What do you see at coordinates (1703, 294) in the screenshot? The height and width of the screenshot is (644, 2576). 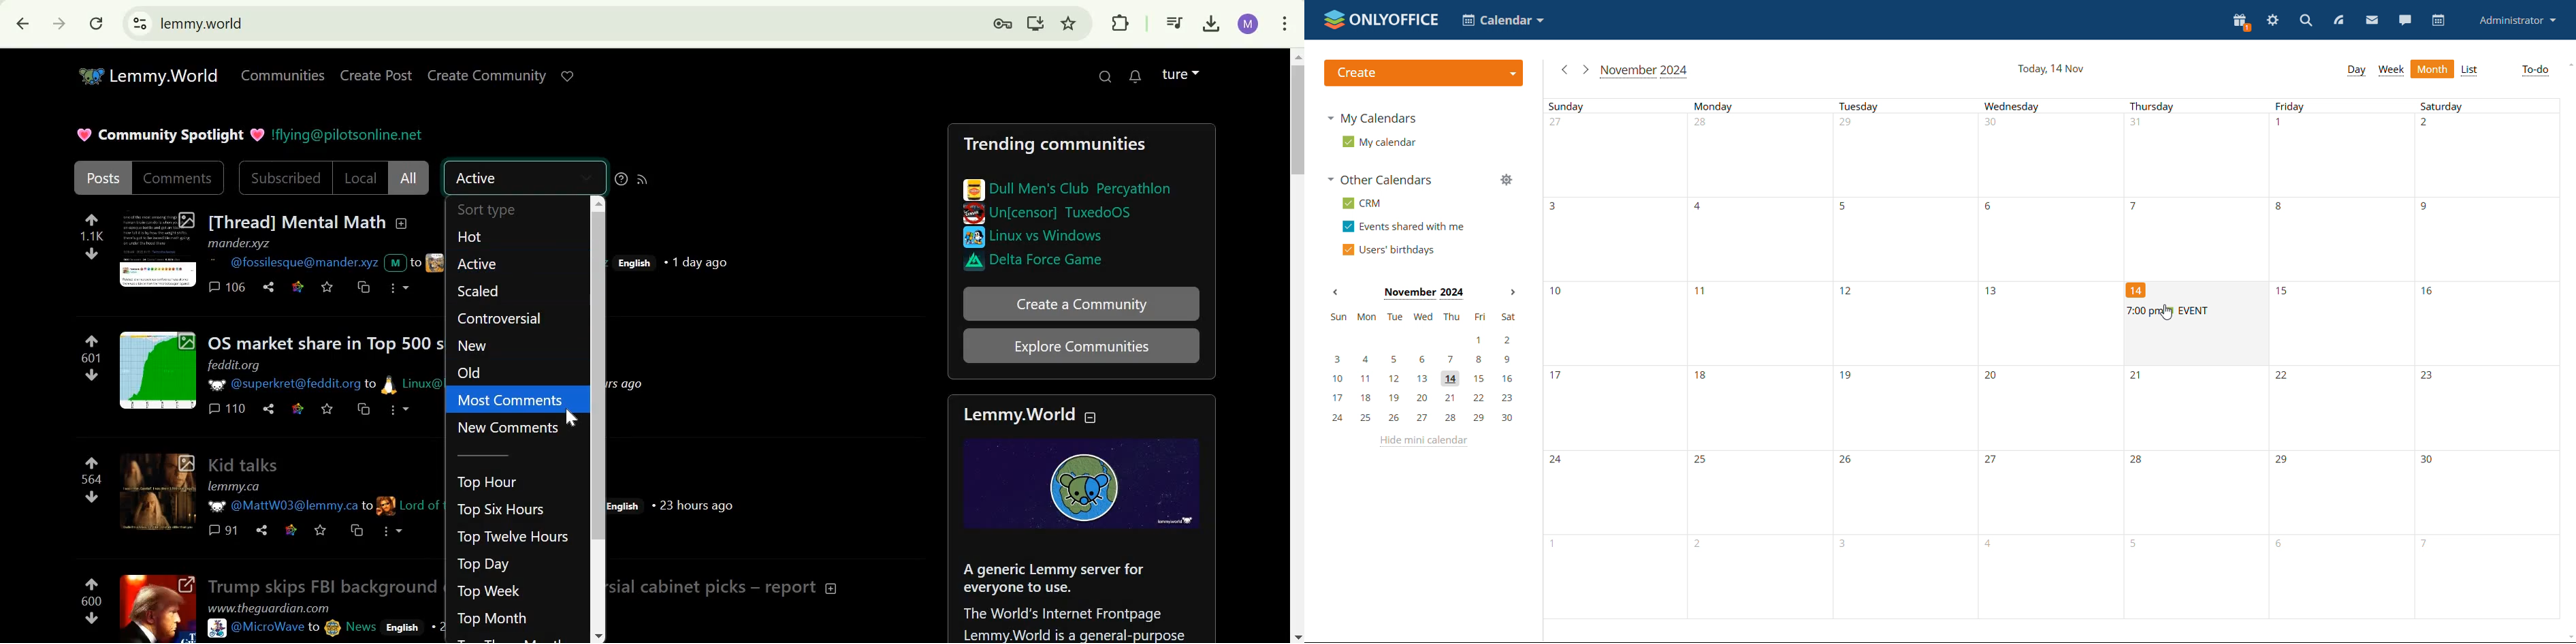 I see `number` at bounding box center [1703, 294].